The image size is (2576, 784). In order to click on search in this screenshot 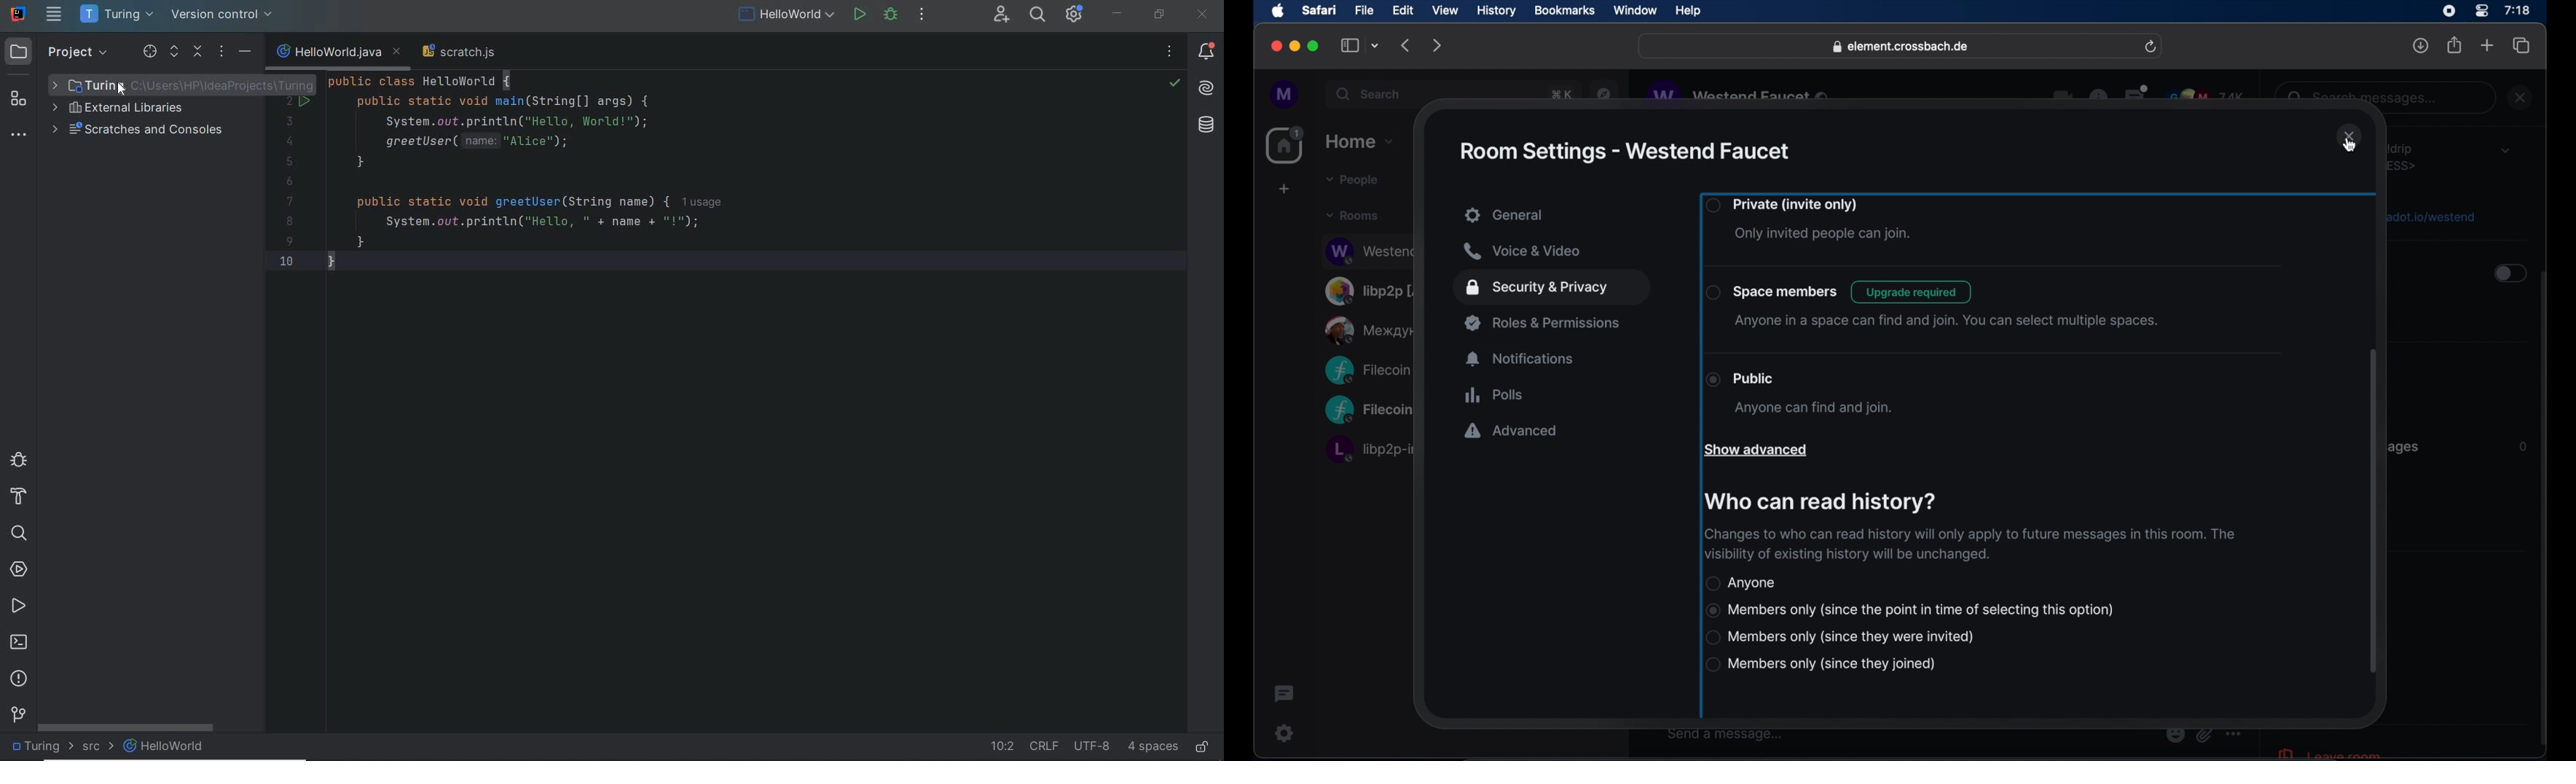, I will do `click(1370, 94)`.